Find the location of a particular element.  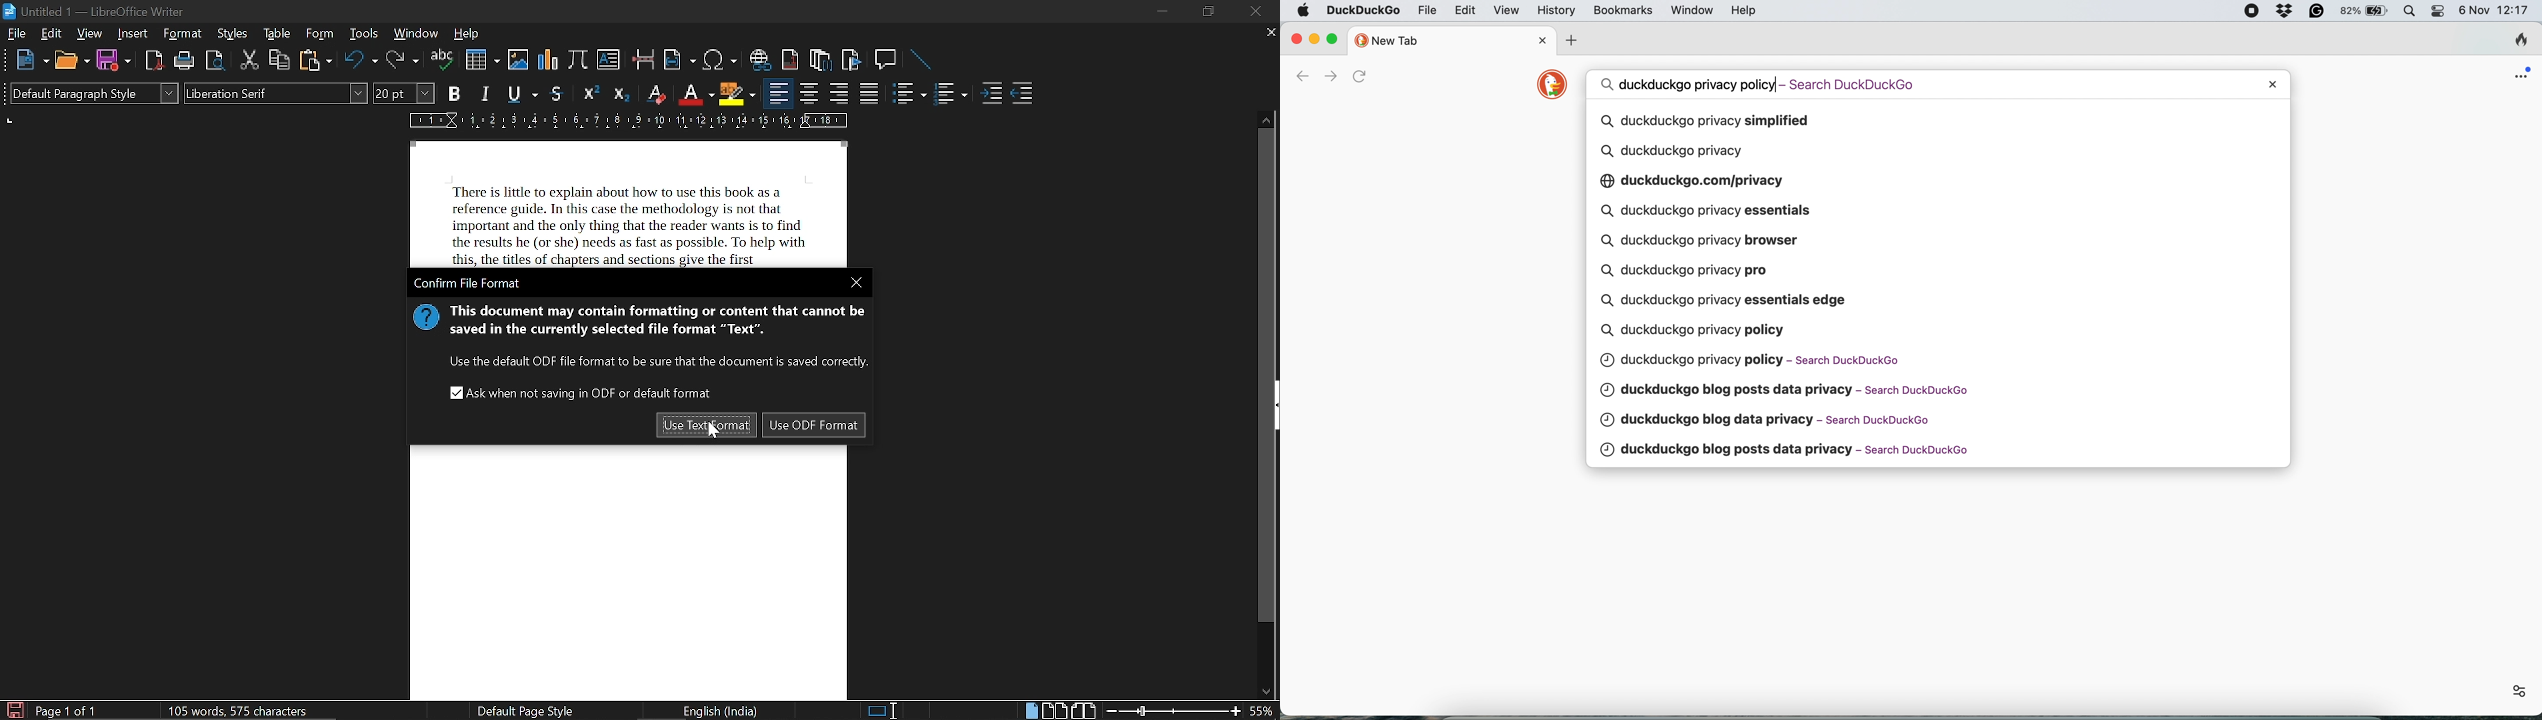

close is located at coordinates (2276, 83).